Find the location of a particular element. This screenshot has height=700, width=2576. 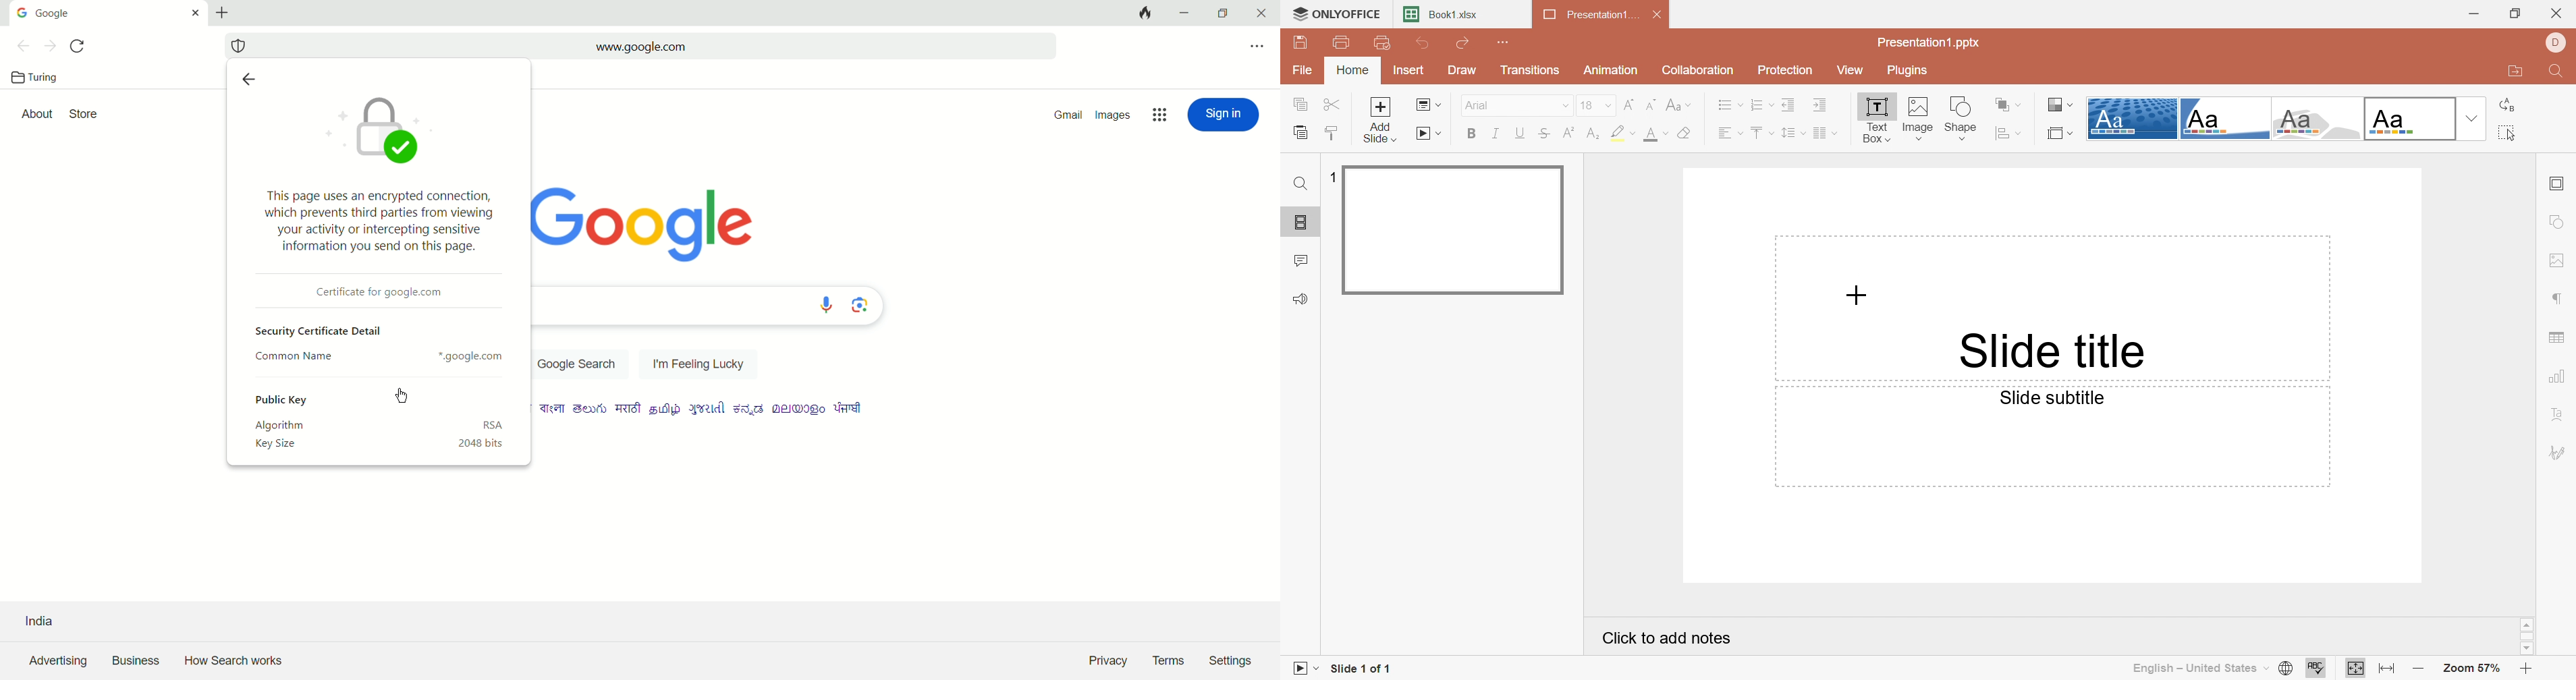

language is located at coordinates (591, 409).